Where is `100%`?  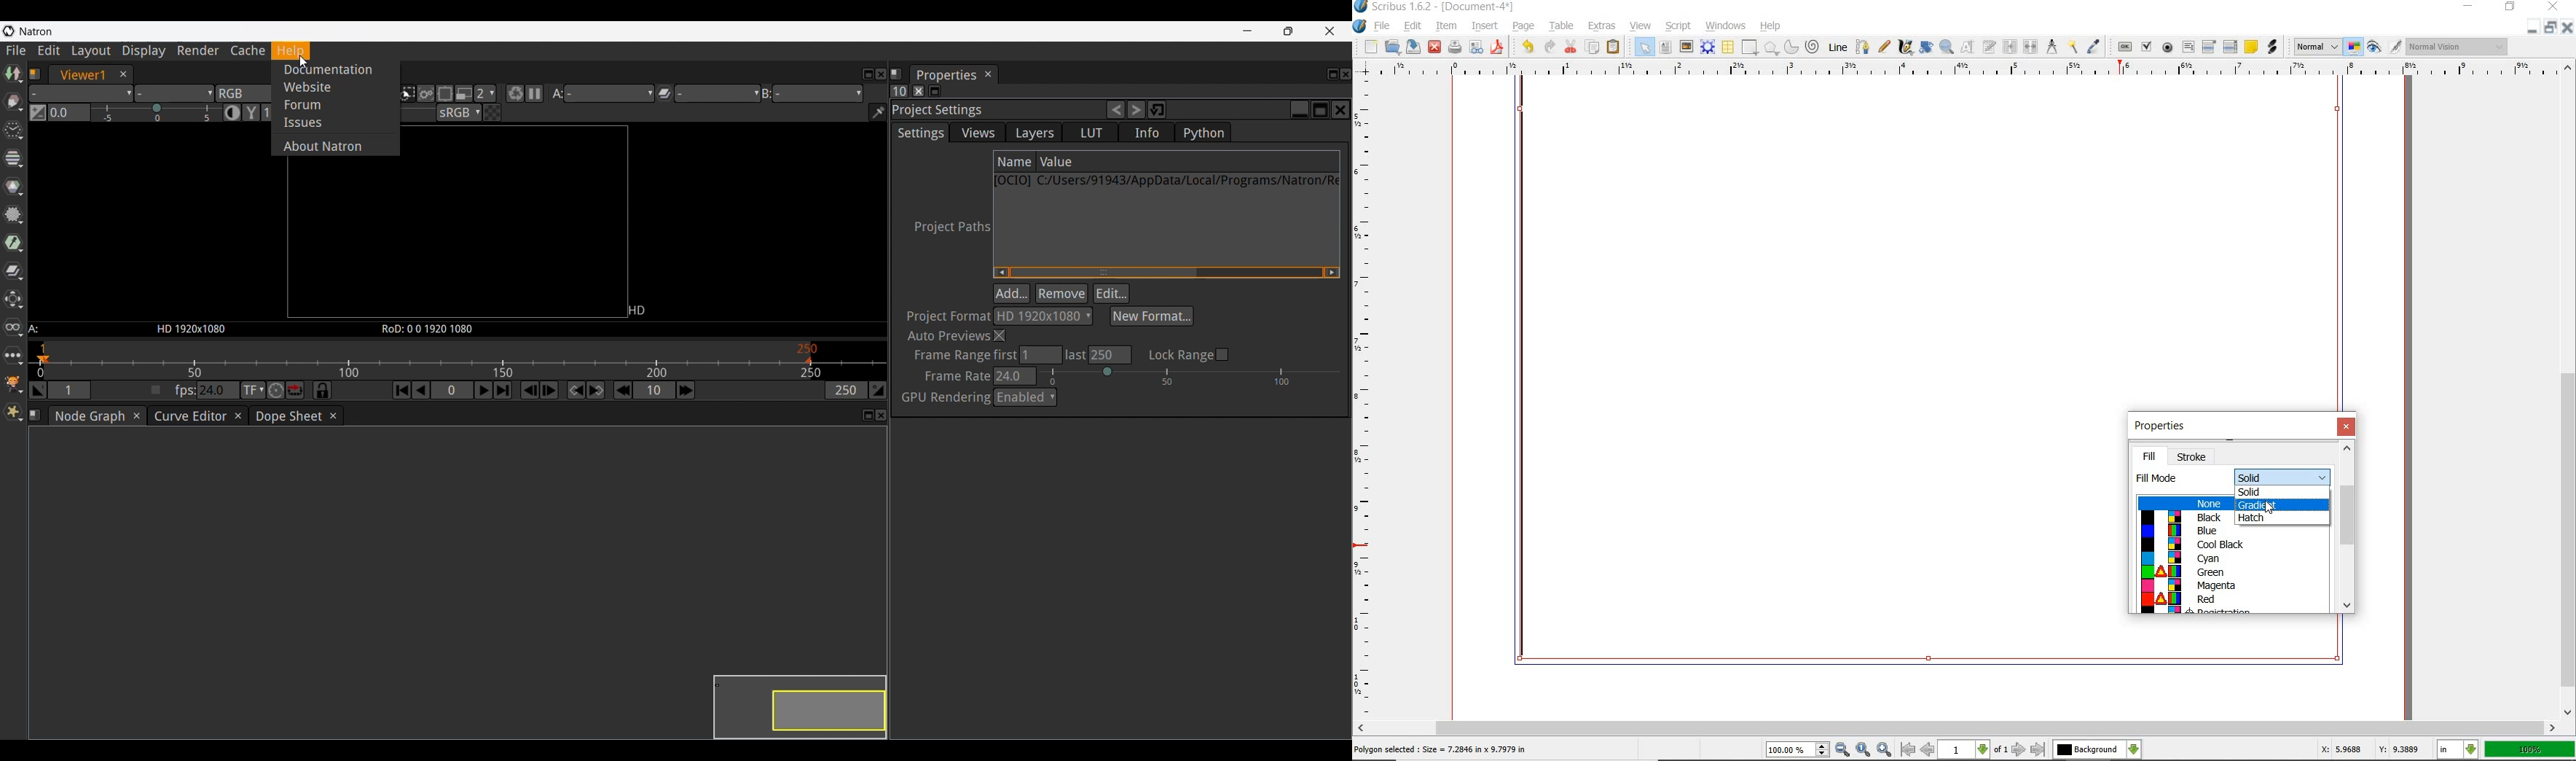 100% is located at coordinates (2529, 749).